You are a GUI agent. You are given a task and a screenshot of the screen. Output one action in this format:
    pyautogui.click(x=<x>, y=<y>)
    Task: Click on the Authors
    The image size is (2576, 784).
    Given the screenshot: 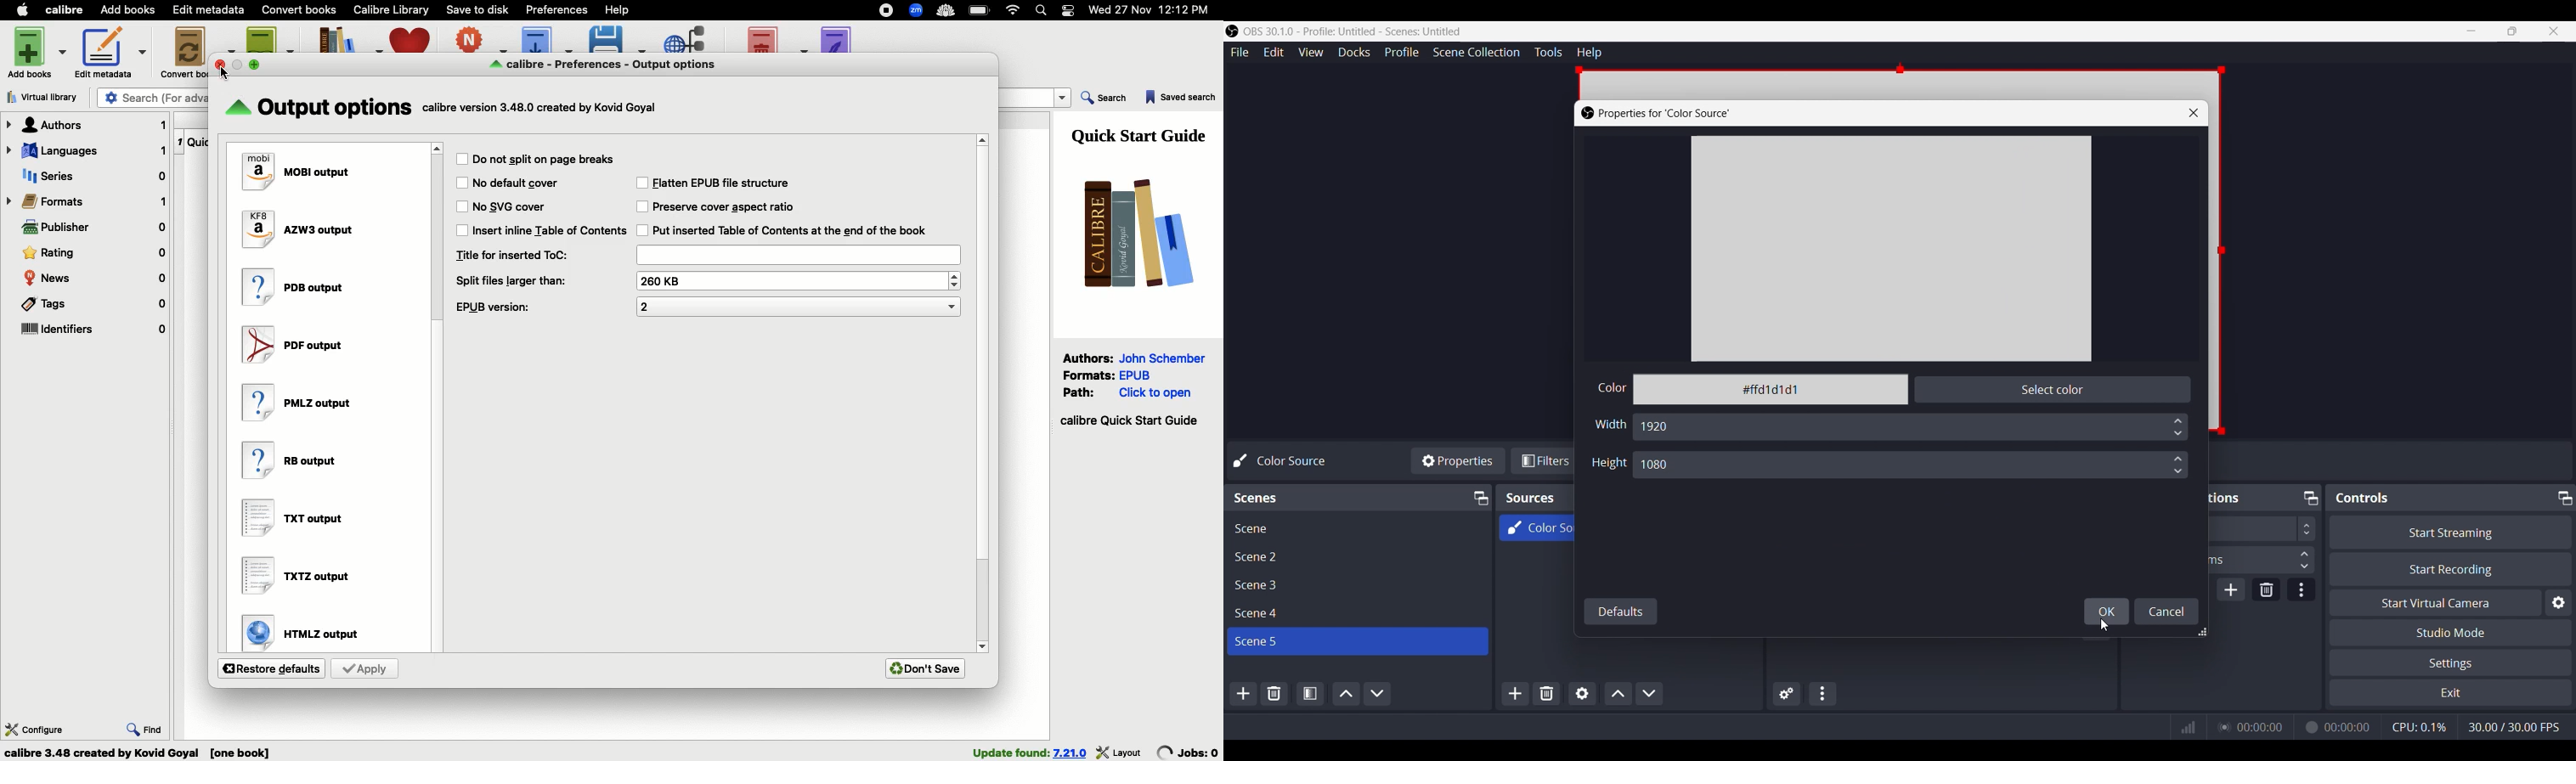 What is the action you would take?
    pyautogui.click(x=1088, y=358)
    